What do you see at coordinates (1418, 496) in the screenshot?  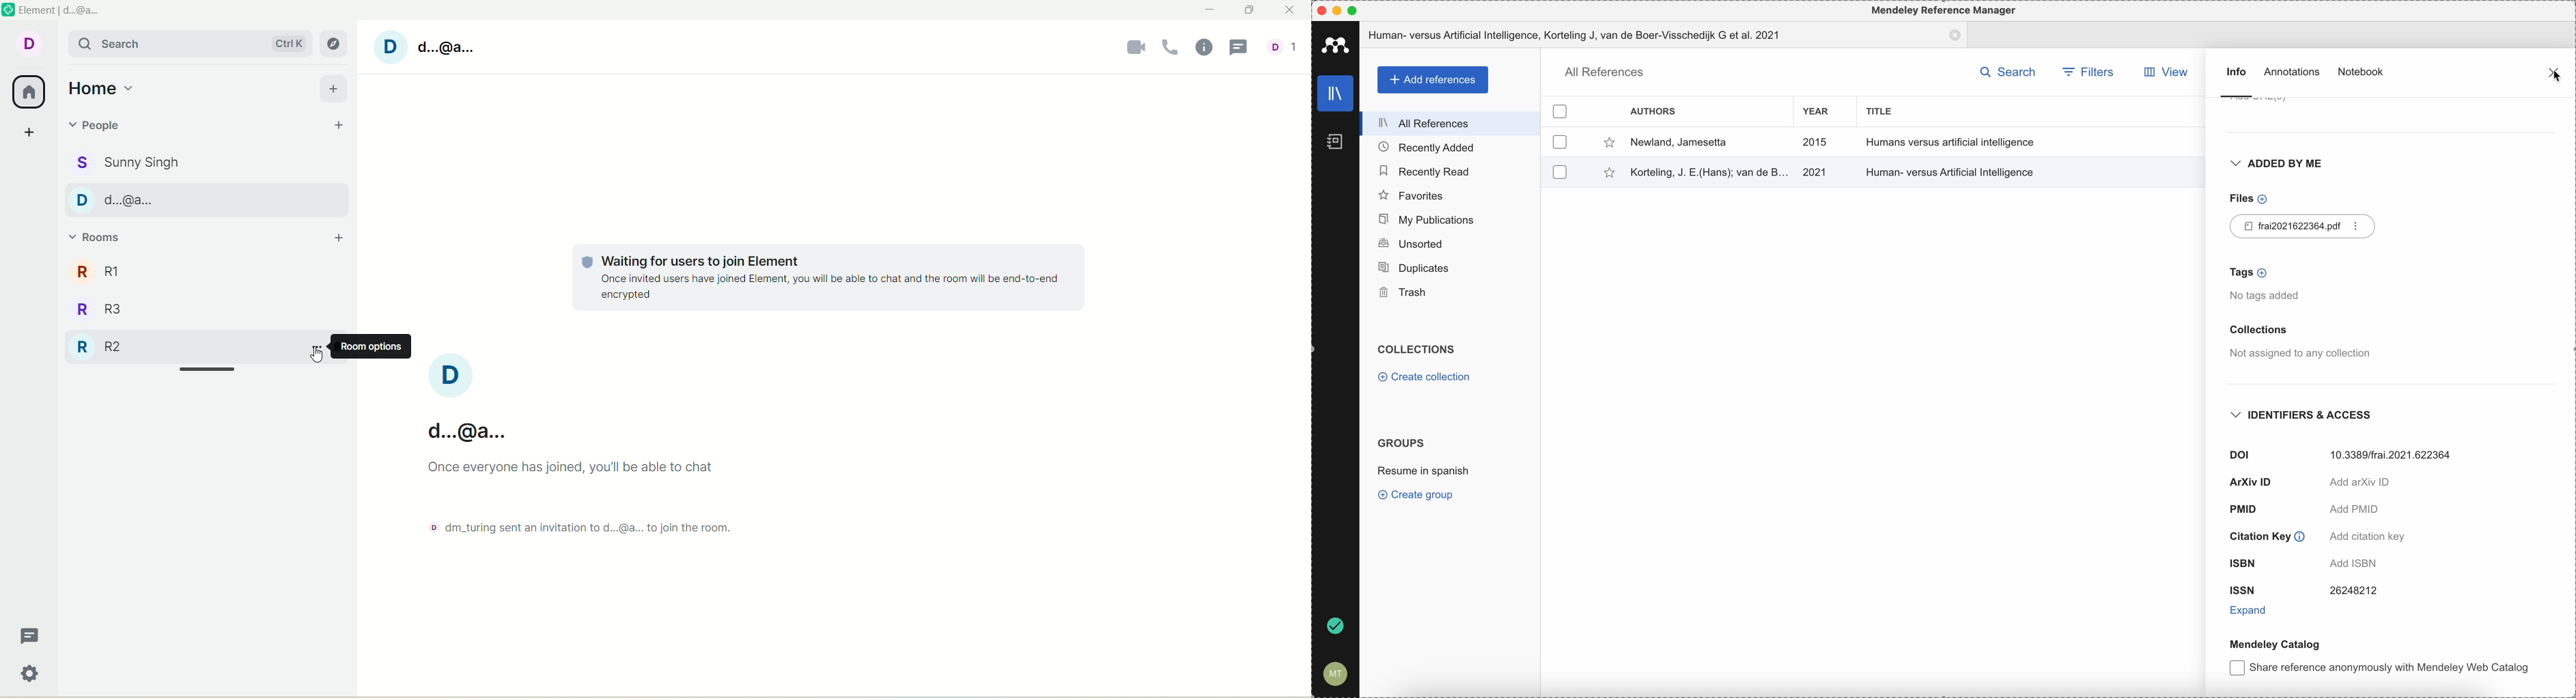 I see `create group` at bounding box center [1418, 496].